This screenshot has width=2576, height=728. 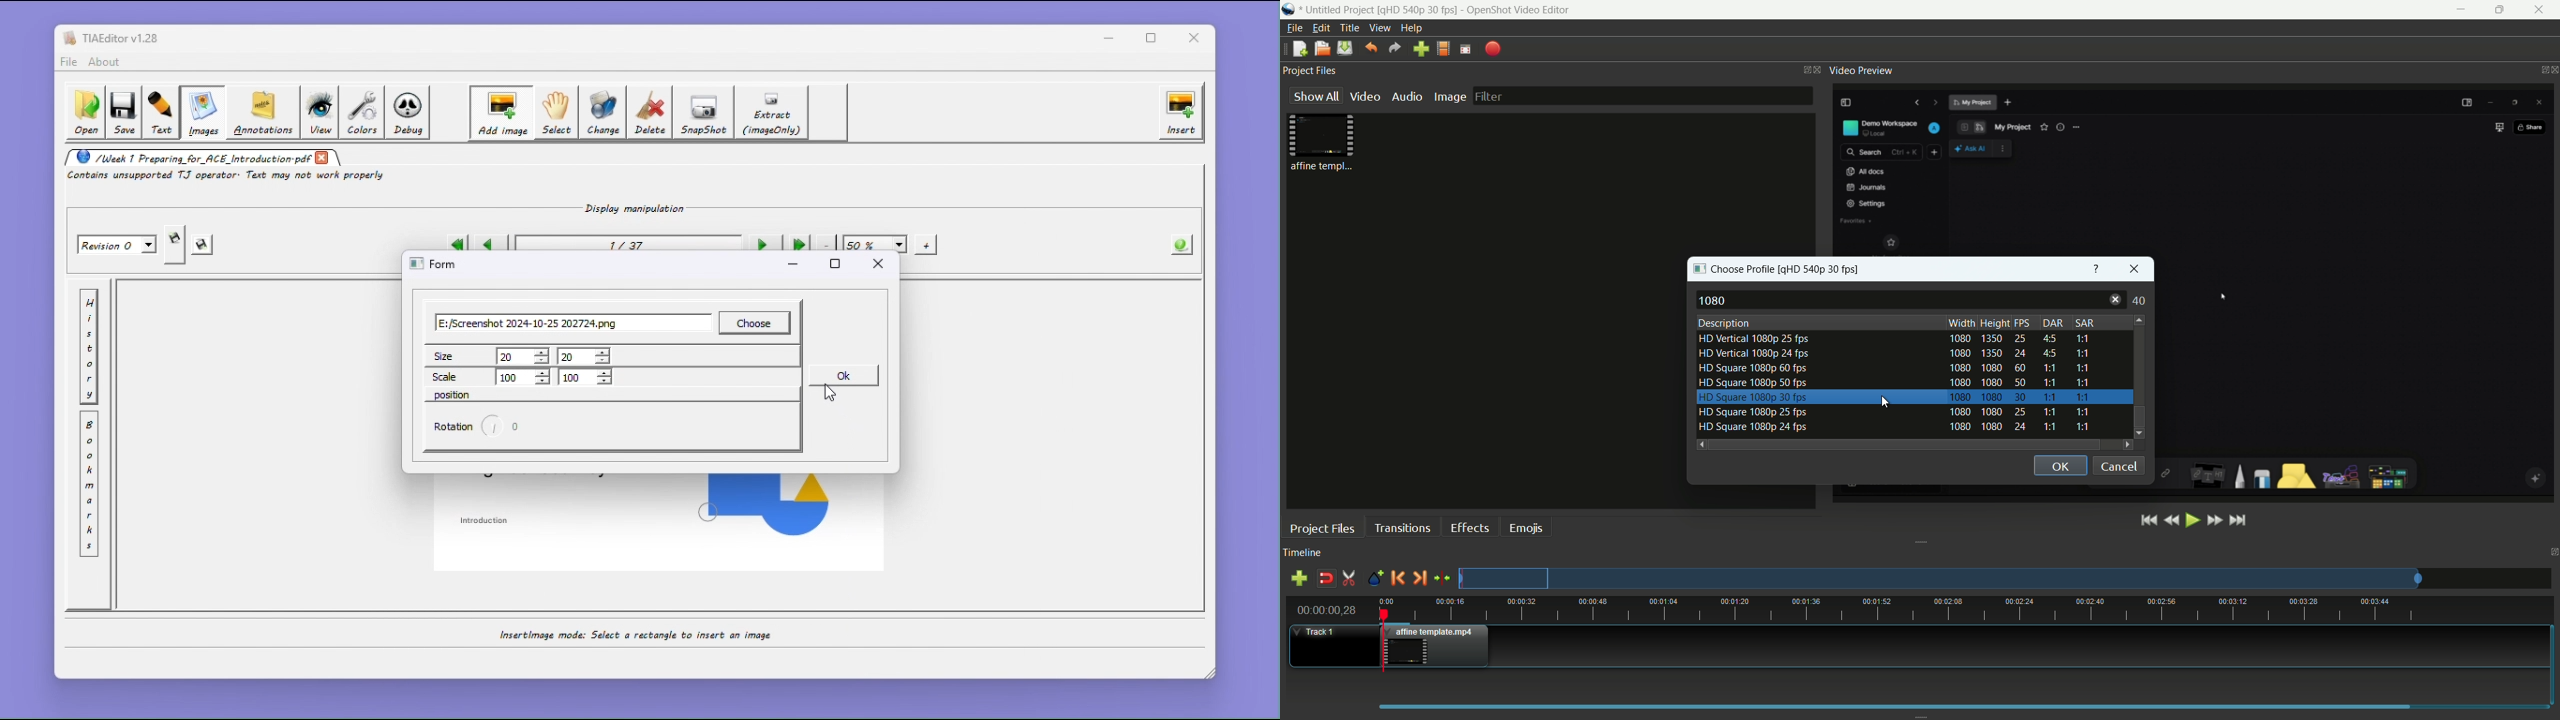 I want to click on enable razor, so click(x=1349, y=578).